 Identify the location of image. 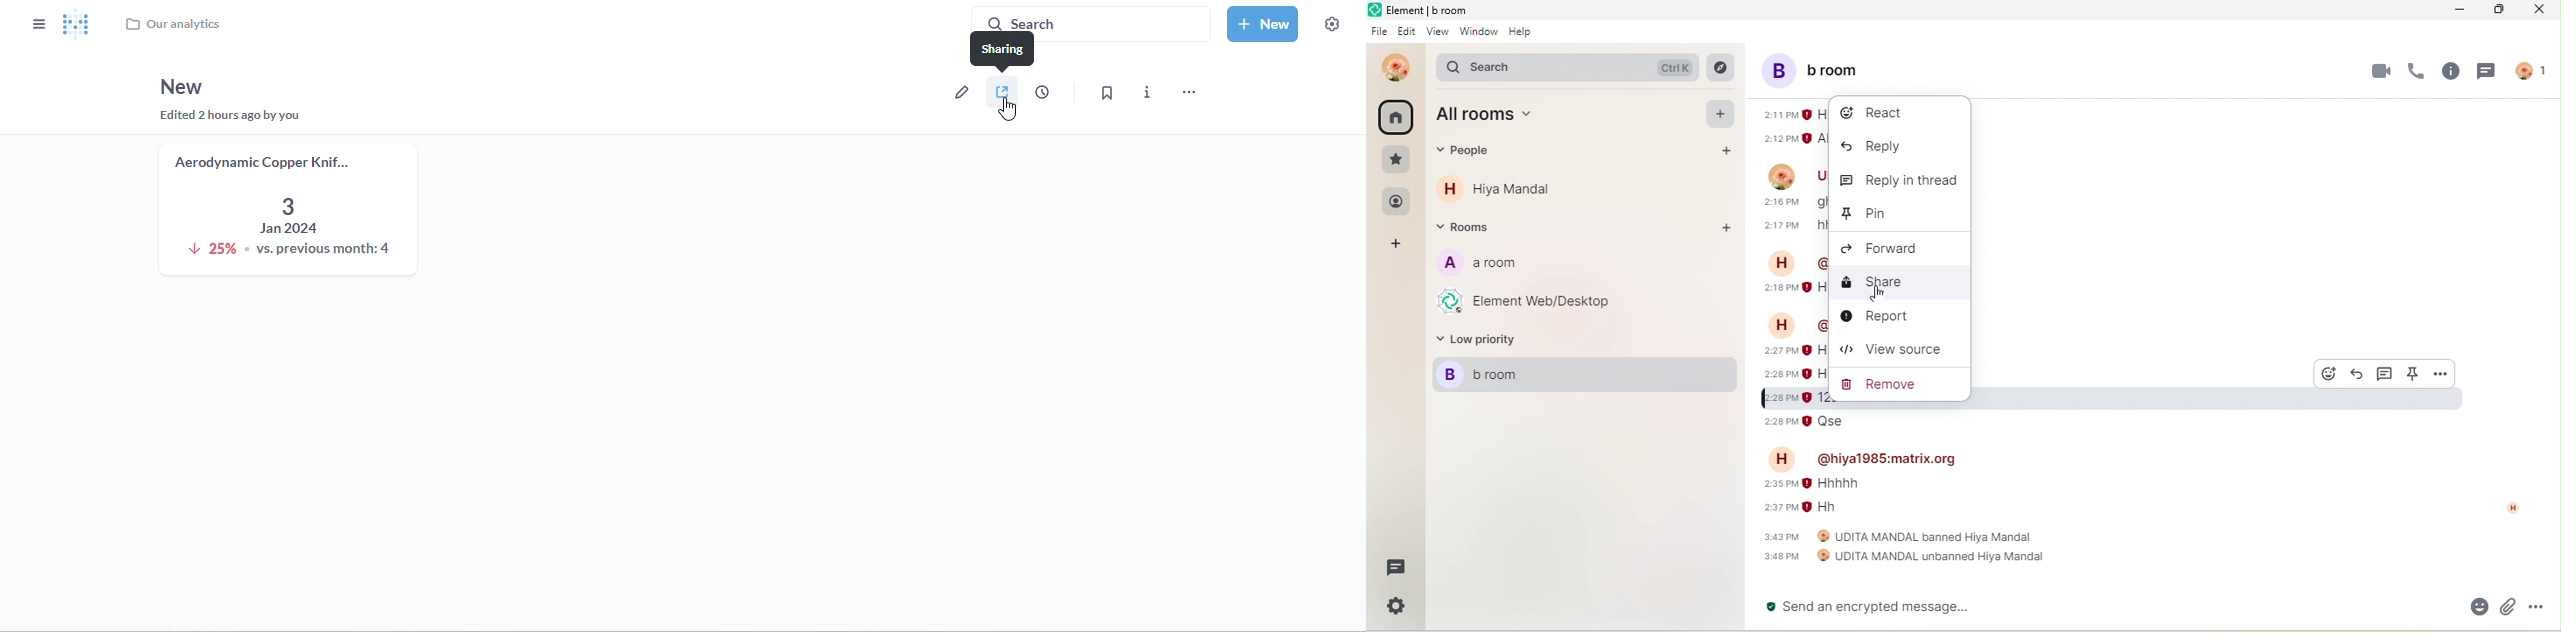
(1778, 175).